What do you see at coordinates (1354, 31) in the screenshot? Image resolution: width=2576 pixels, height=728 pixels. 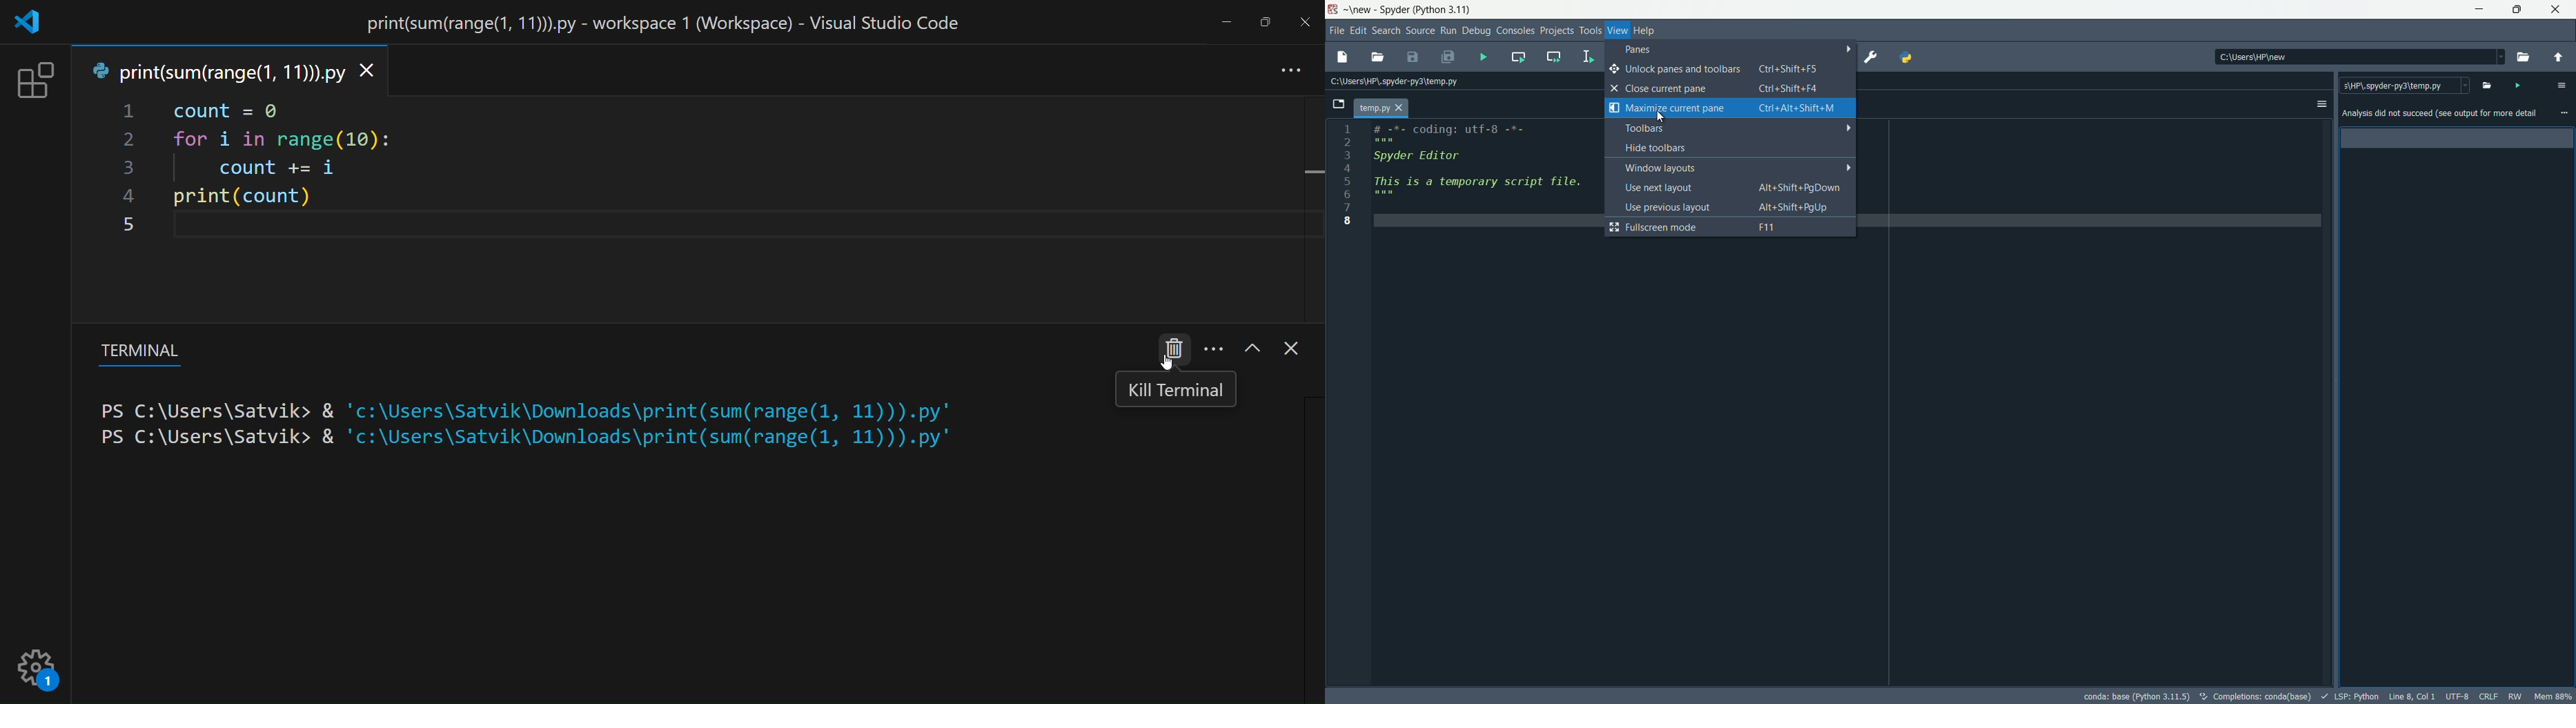 I see `edit menu` at bounding box center [1354, 31].